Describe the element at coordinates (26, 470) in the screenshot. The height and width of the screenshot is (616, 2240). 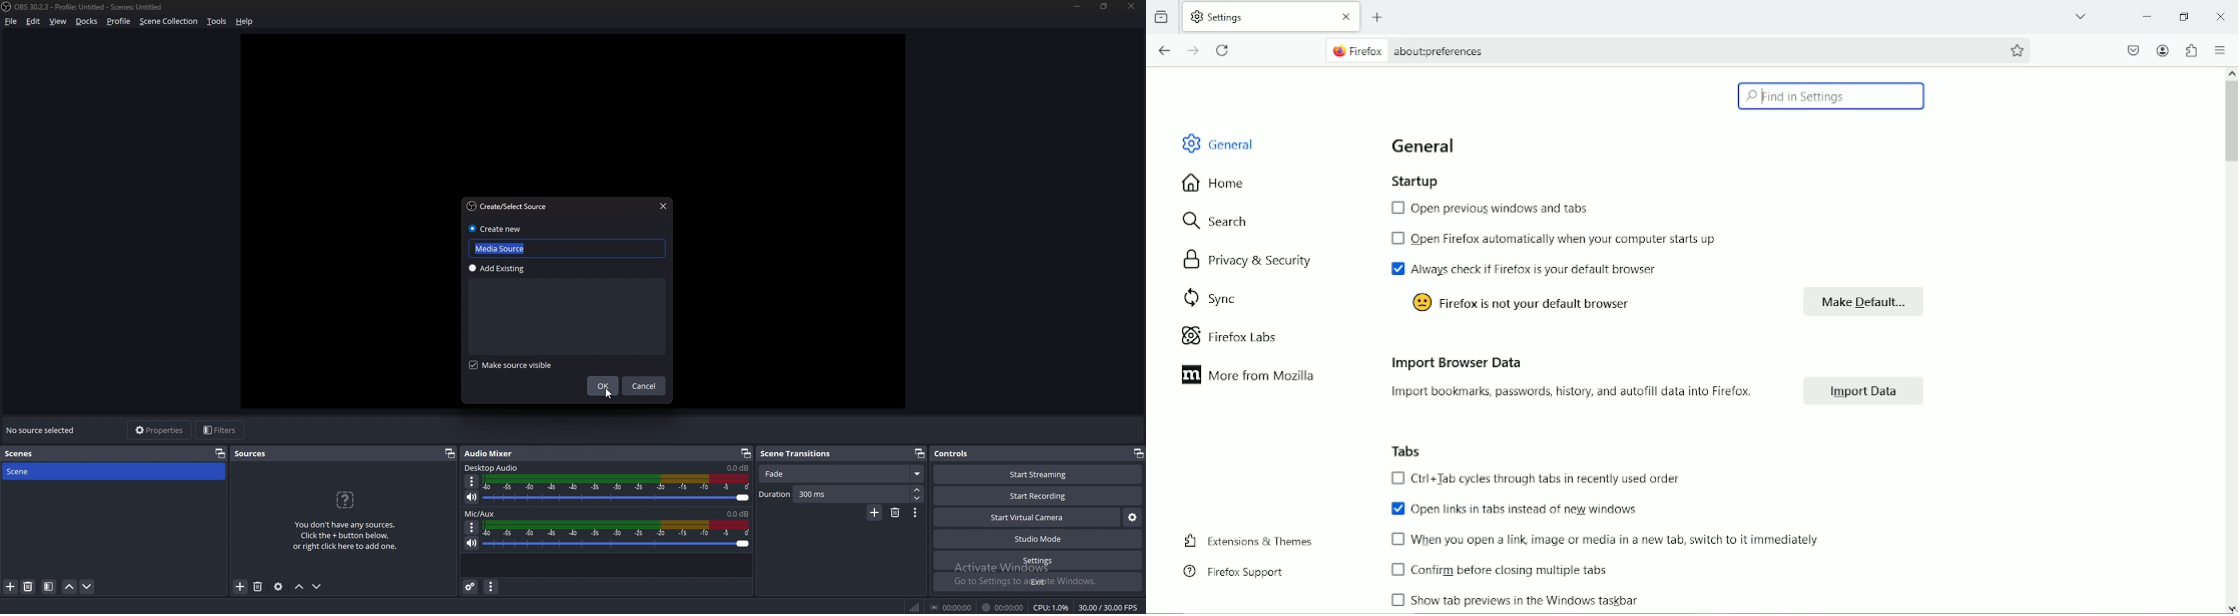
I see ` Scene scene` at that location.